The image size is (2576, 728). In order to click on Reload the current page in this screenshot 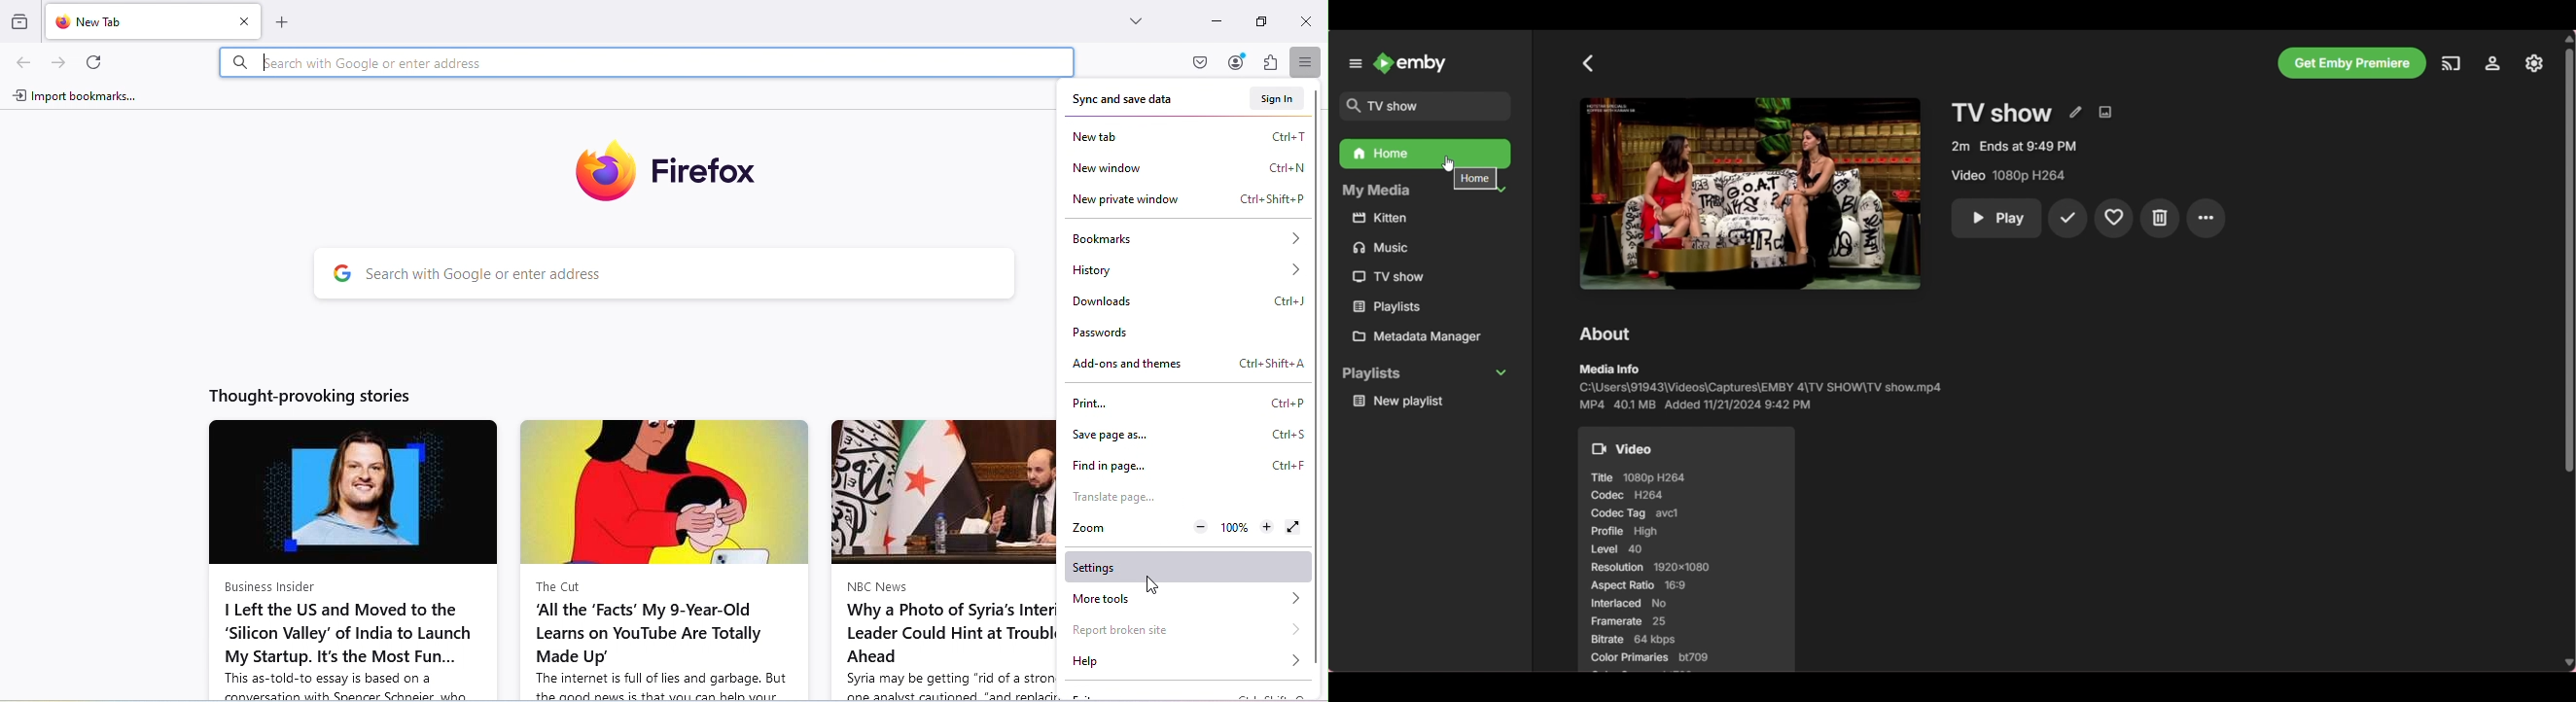, I will do `click(93, 63)`.